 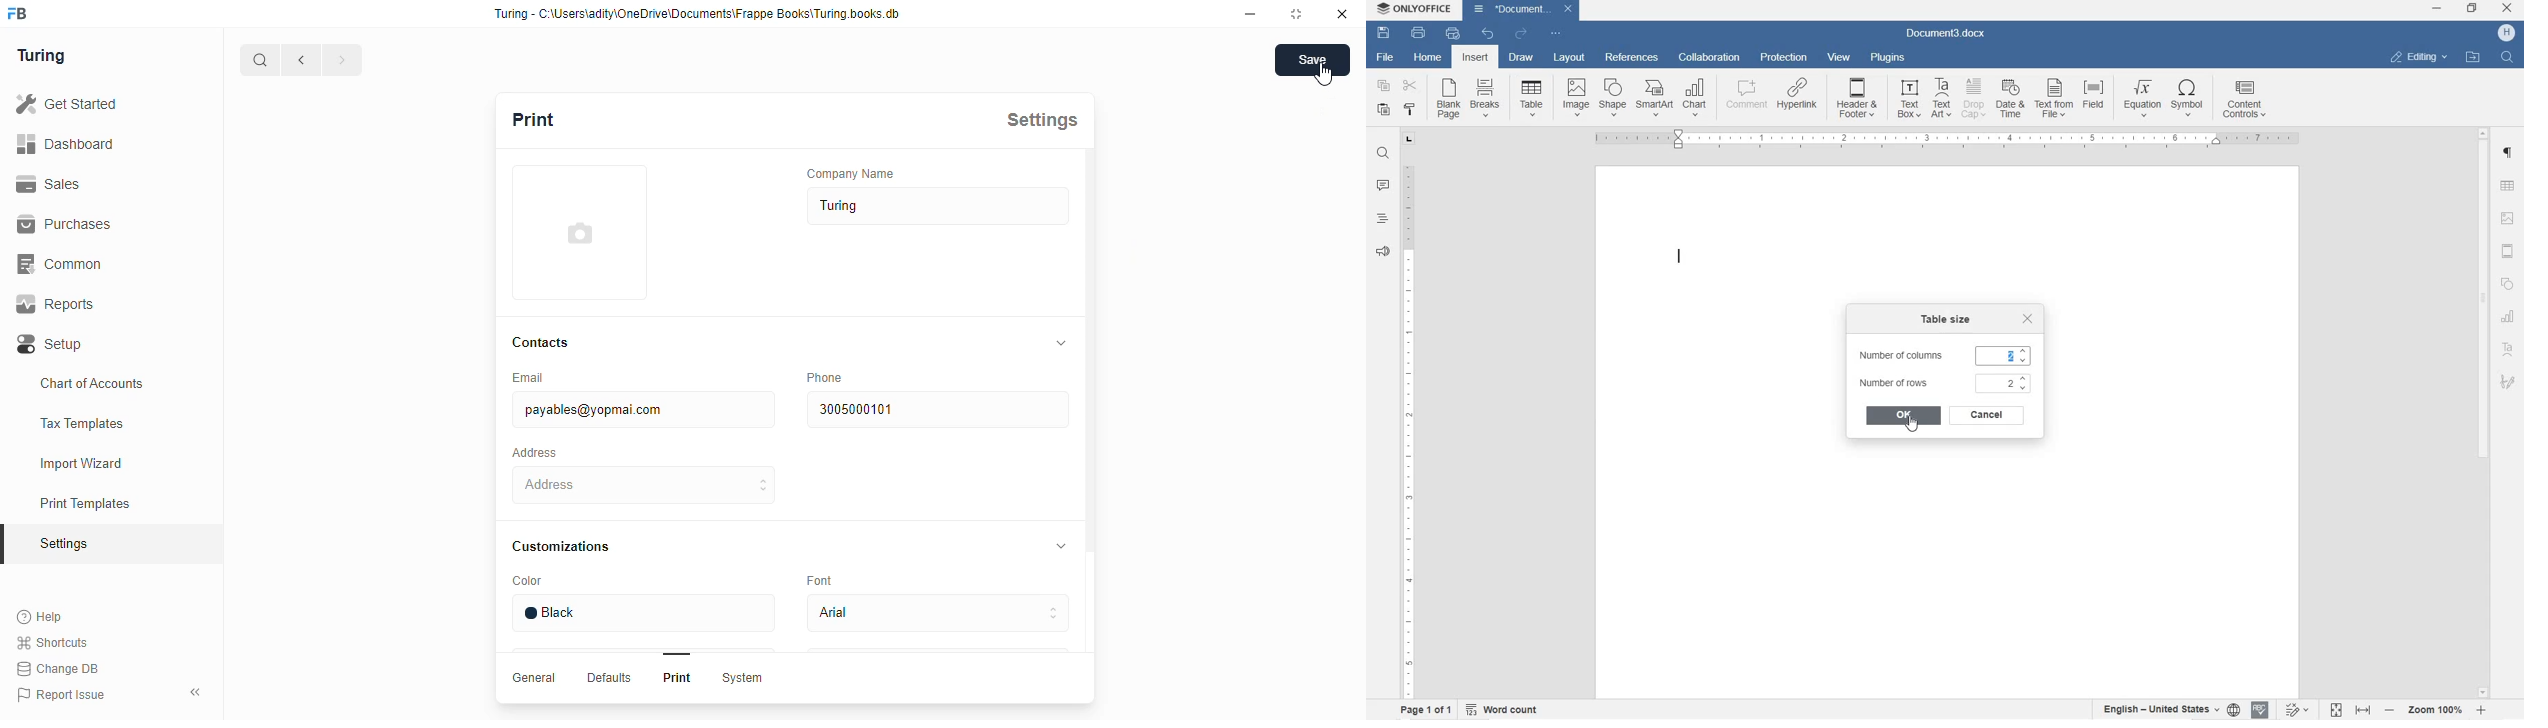 I want to click on payables@yopmai com, so click(x=636, y=411).